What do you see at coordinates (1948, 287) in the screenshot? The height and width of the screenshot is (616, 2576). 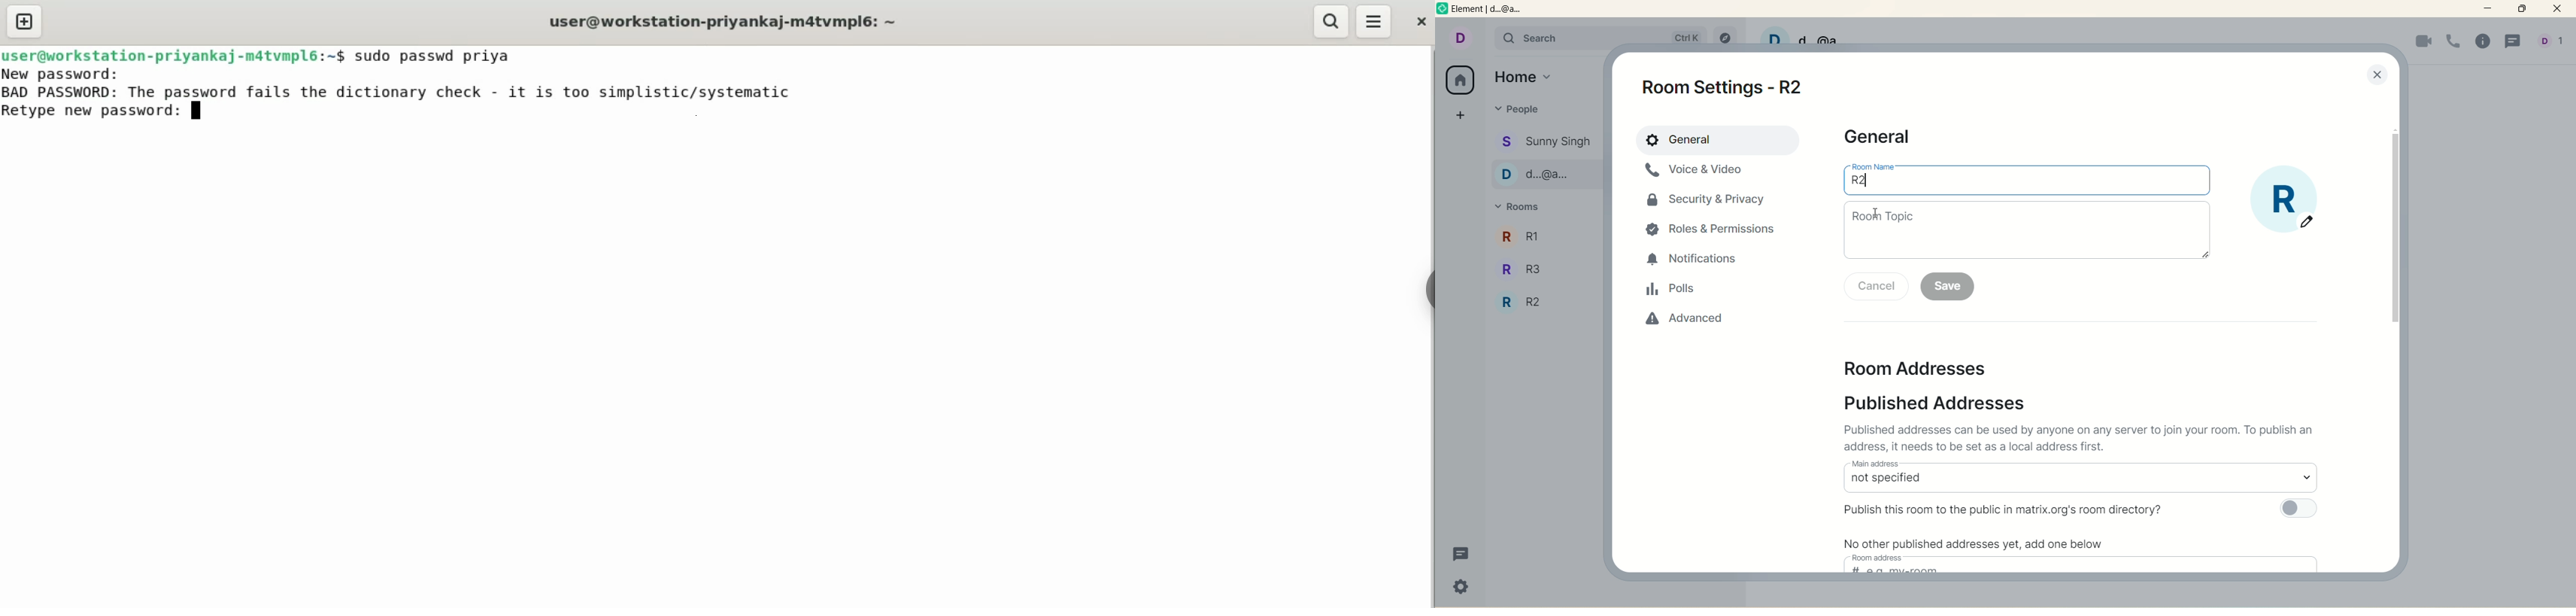 I see `save` at bounding box center [1948, 287].